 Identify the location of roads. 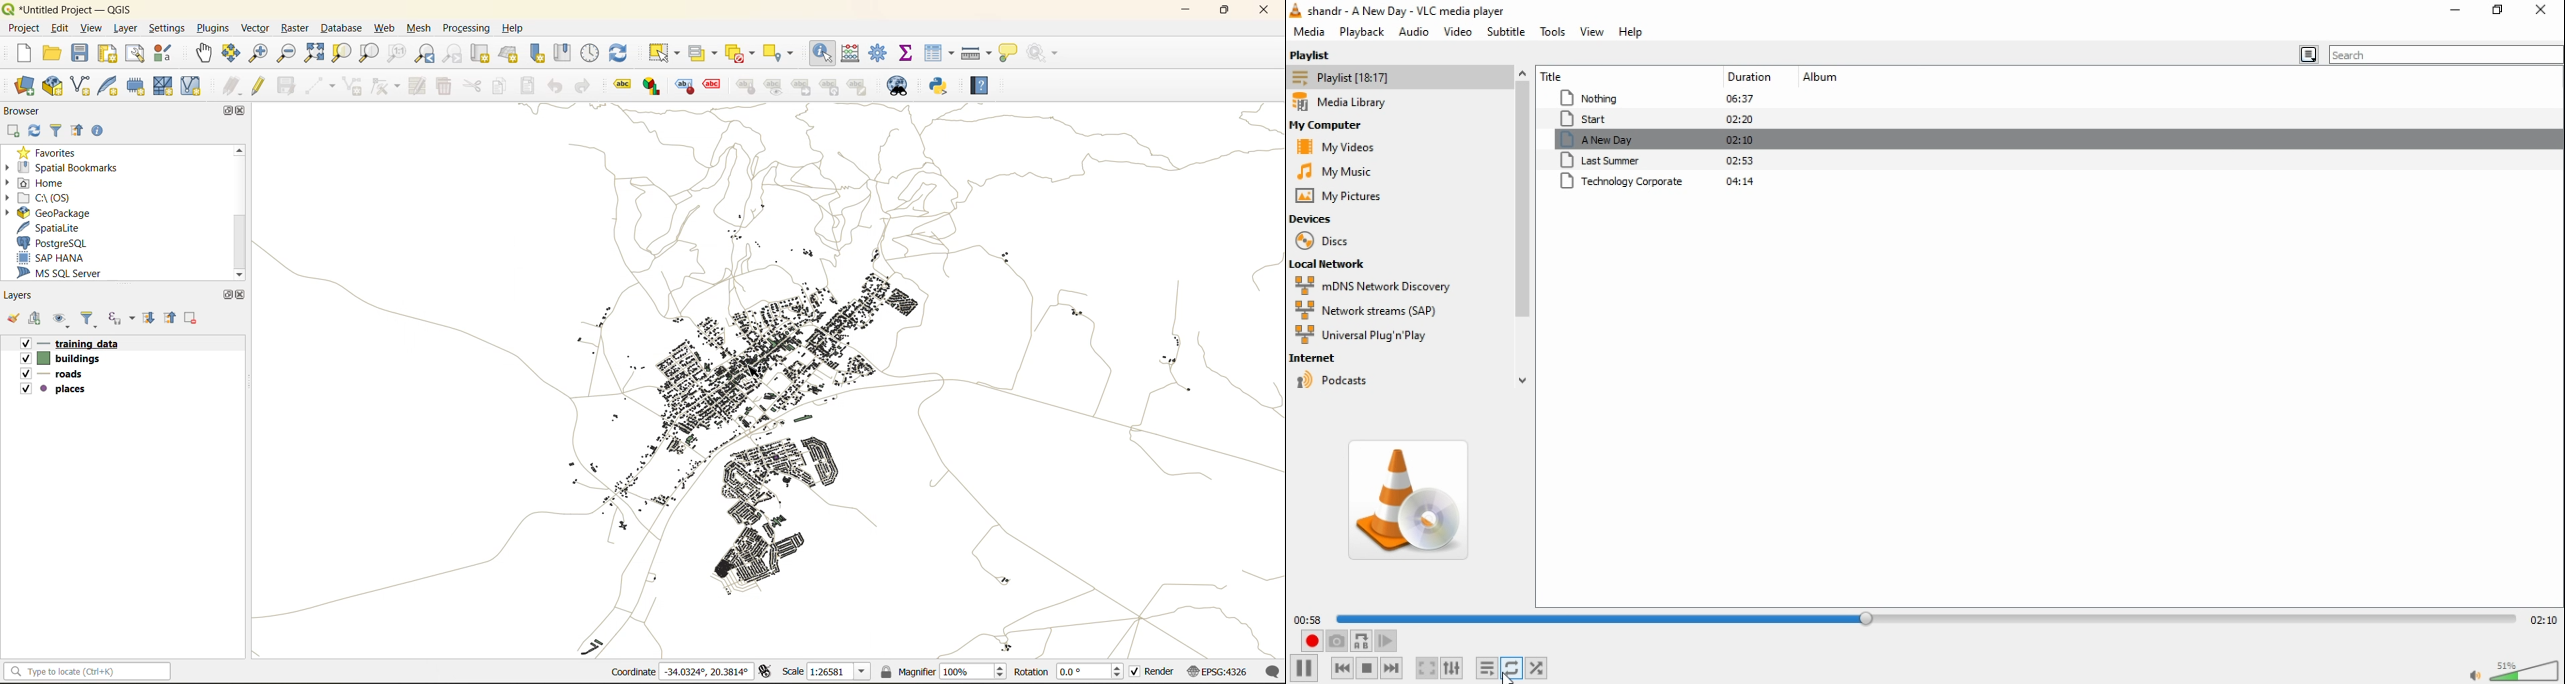
(54, 375).